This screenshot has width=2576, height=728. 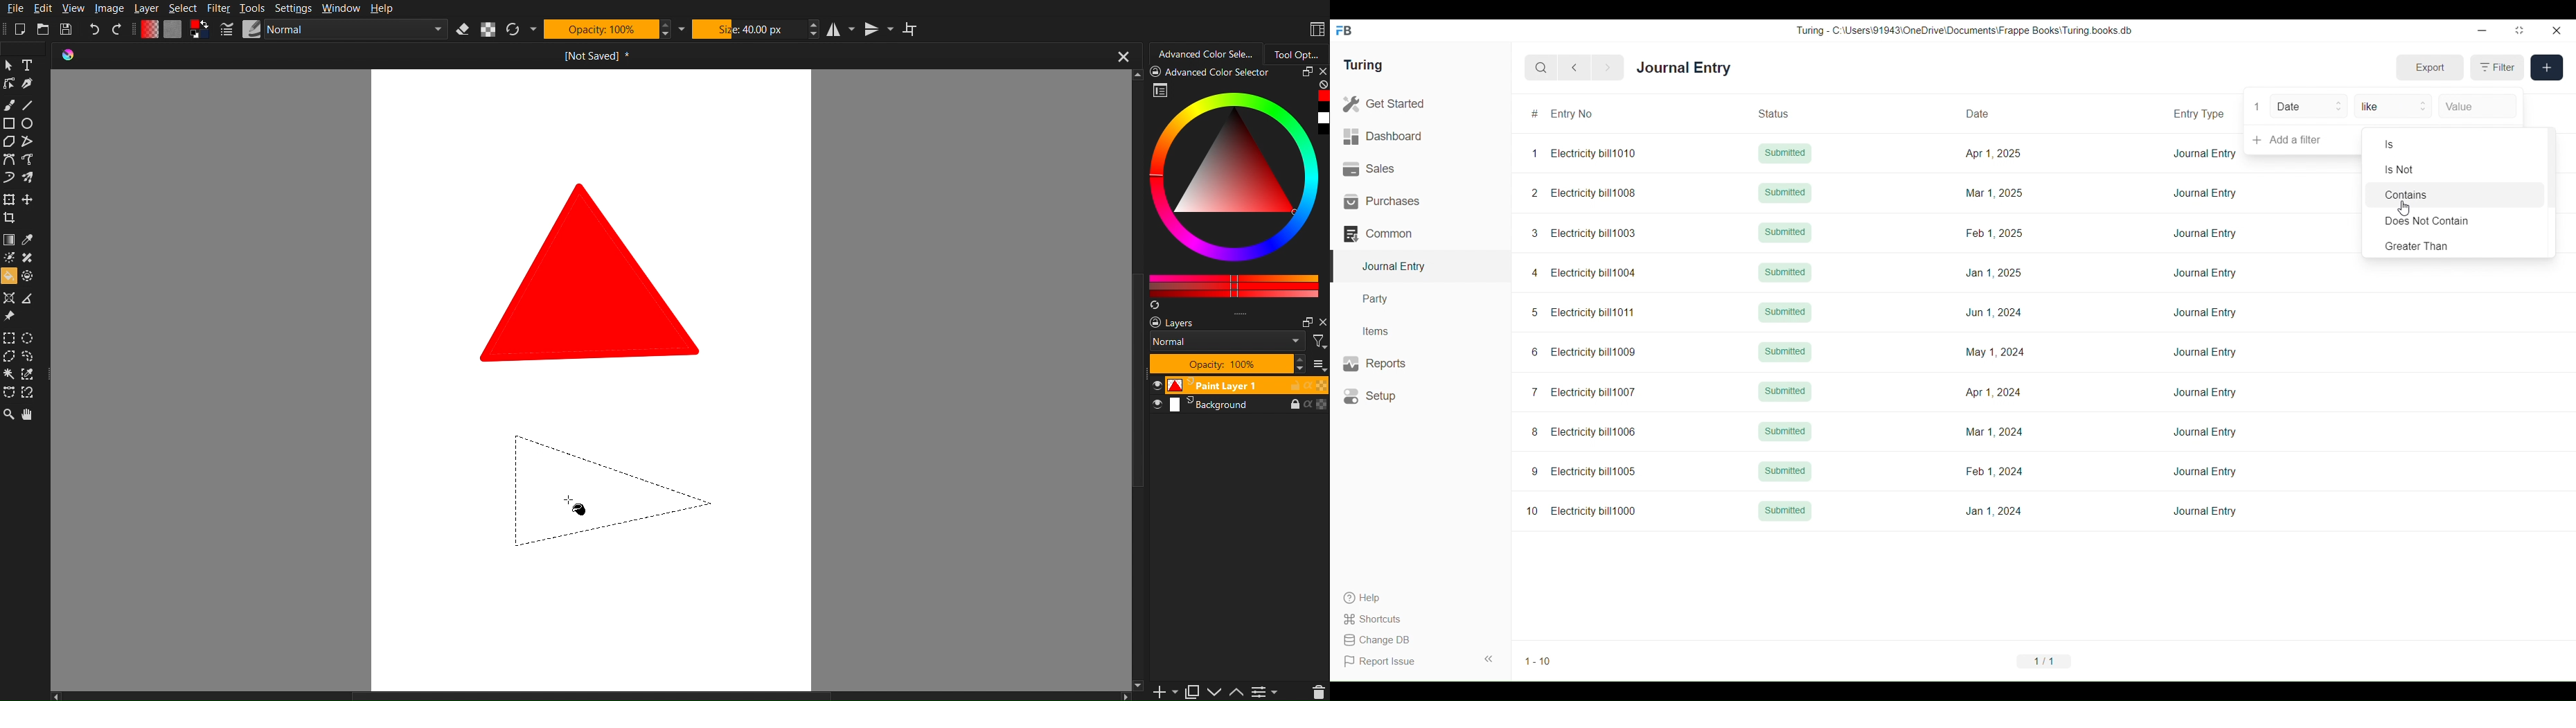 What do you see at coordinates (1786, 153) in the screenshot?
I see `Submitted` at bounding box center [1786, 153].